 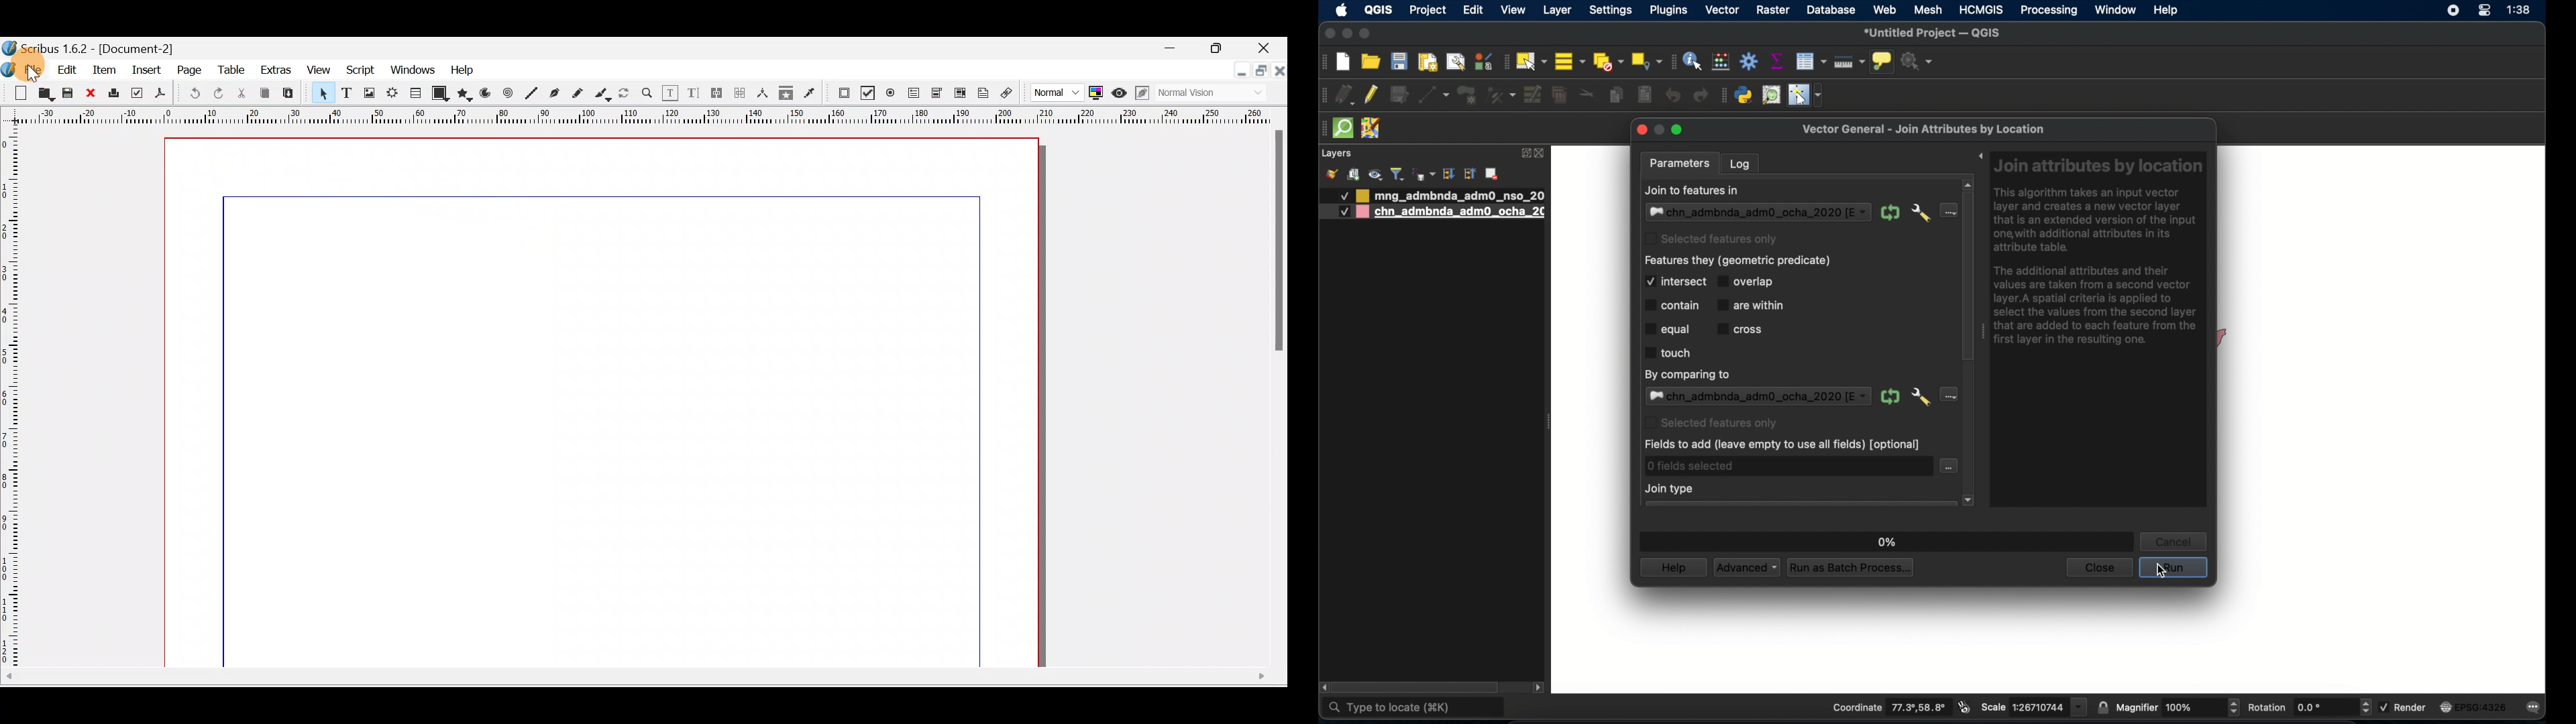 What do you see at coordinates (16, 94) in the screenshot?
I see `New` at bounding box center [16, 94].